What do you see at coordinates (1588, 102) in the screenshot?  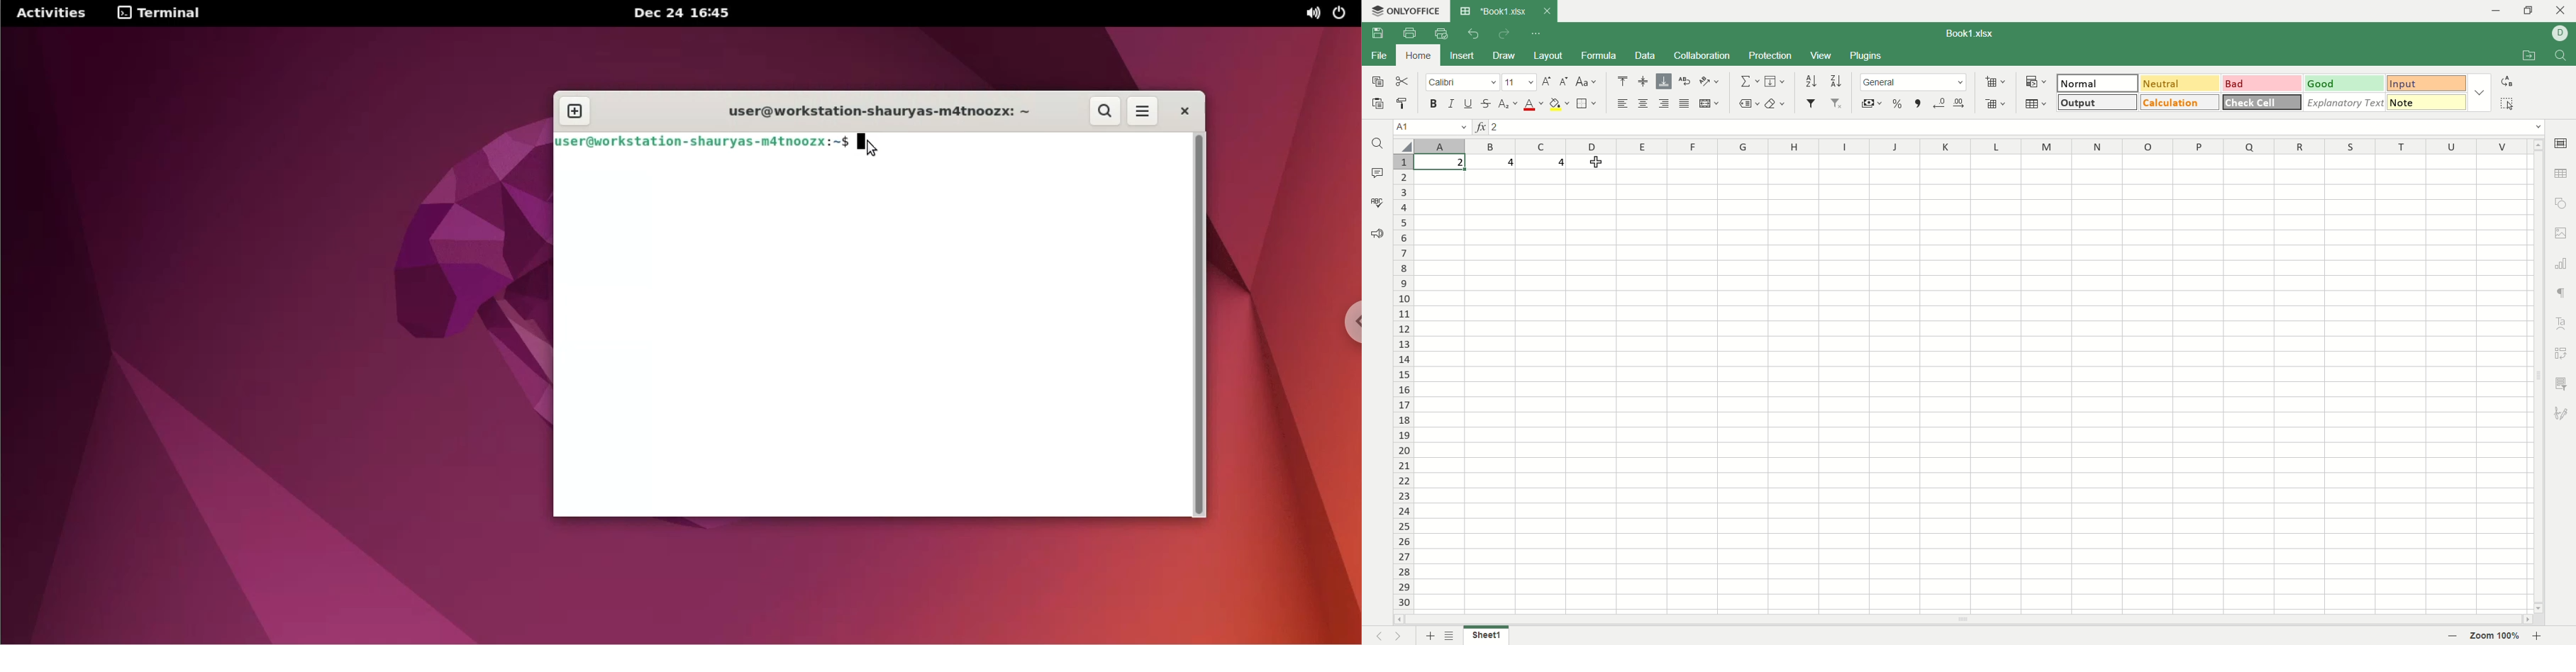 I see `border` at bounding box center [1588, 102].